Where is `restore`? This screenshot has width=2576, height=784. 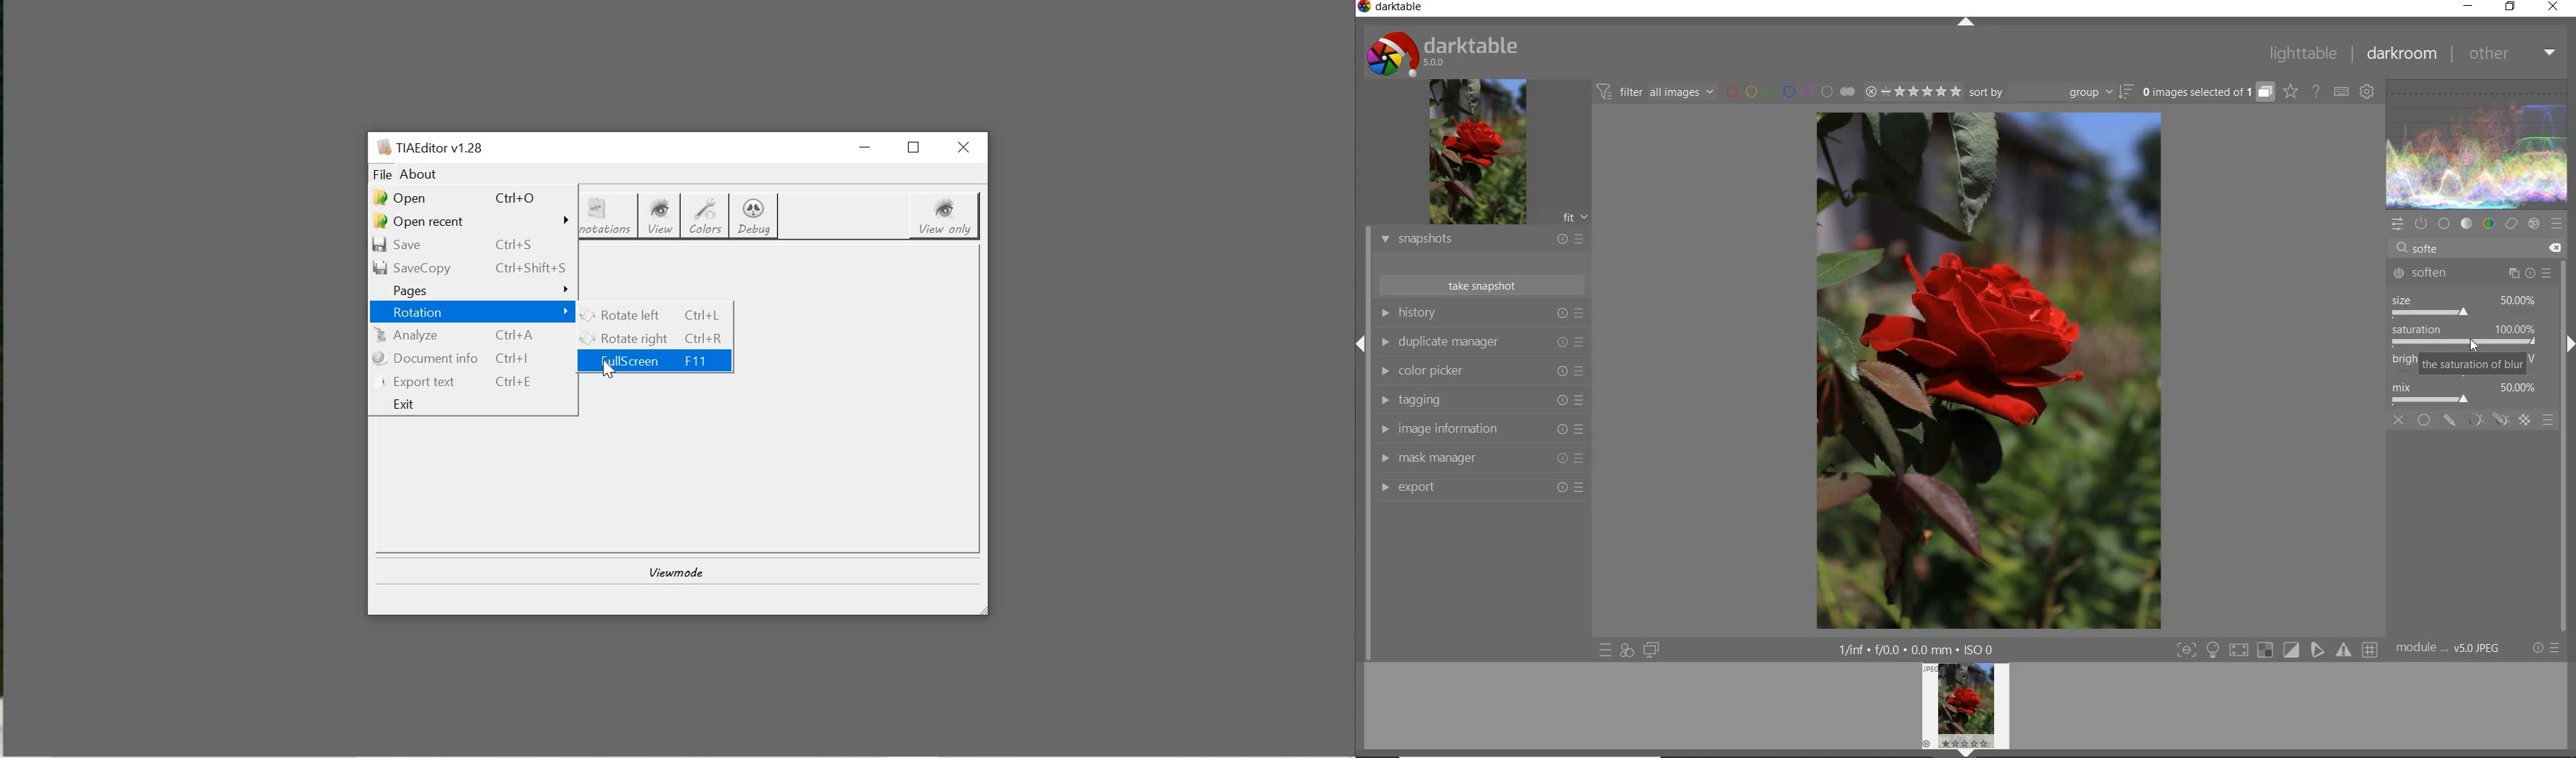
restore is located at coordinates (2512, 9).